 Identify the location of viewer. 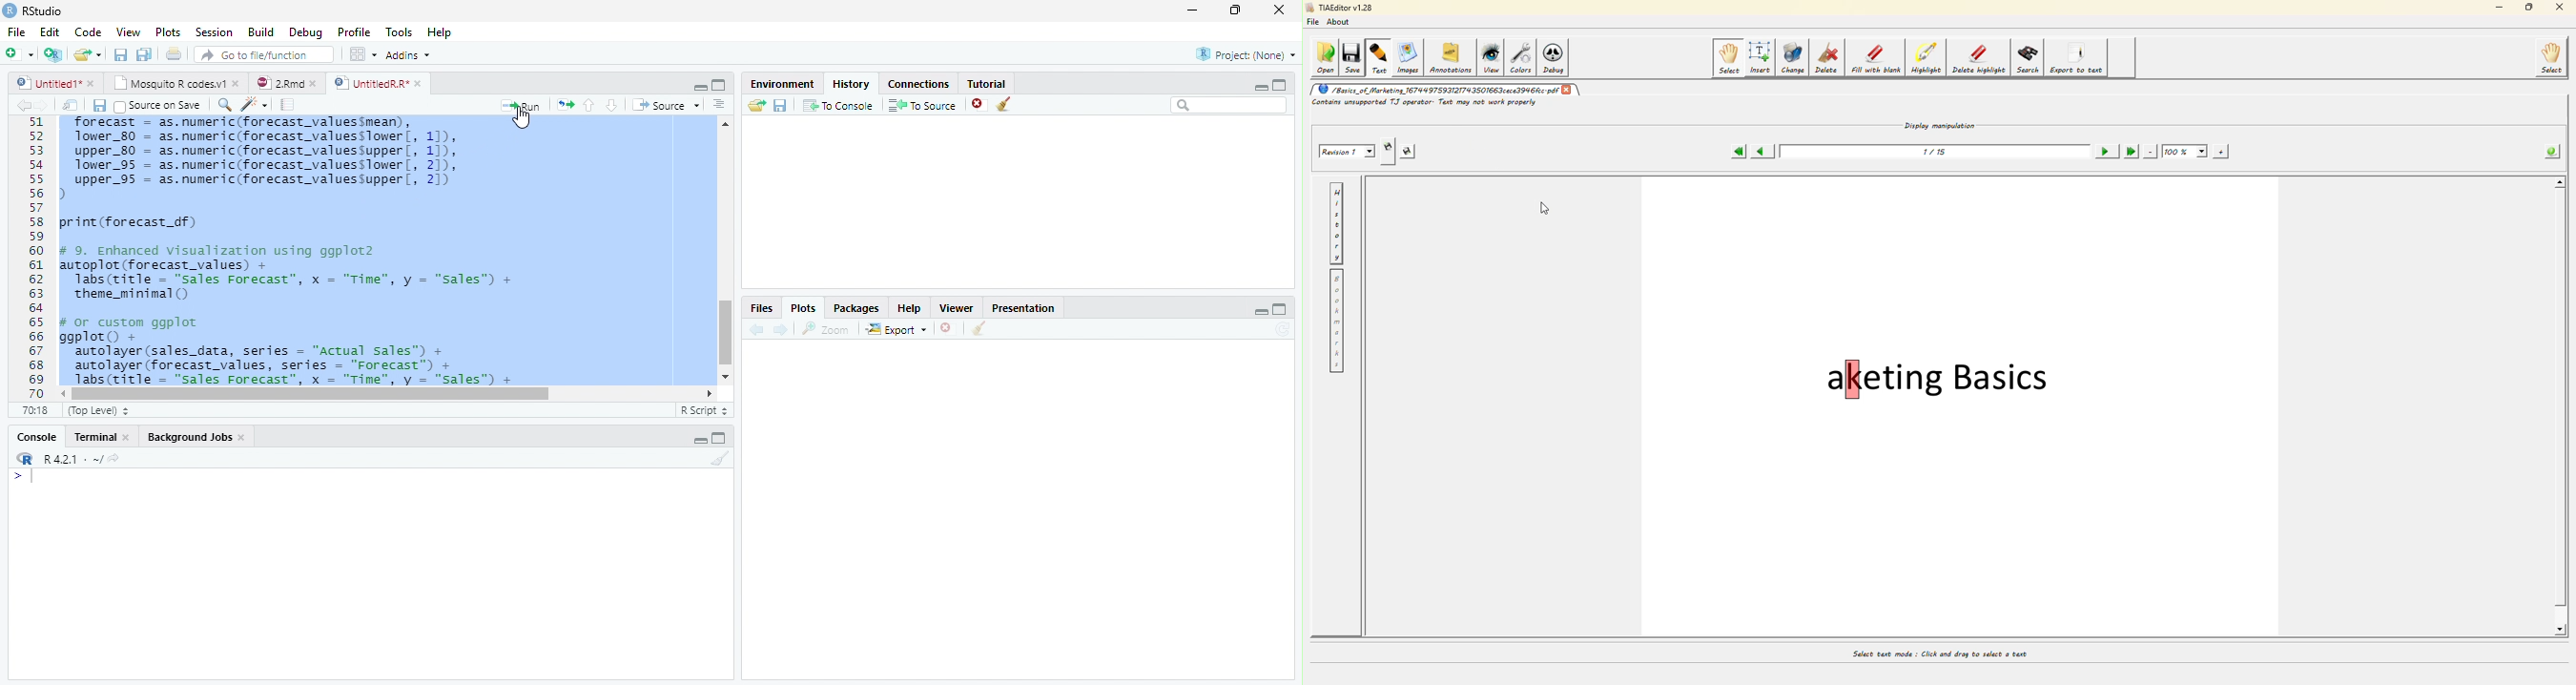
(957, 309).